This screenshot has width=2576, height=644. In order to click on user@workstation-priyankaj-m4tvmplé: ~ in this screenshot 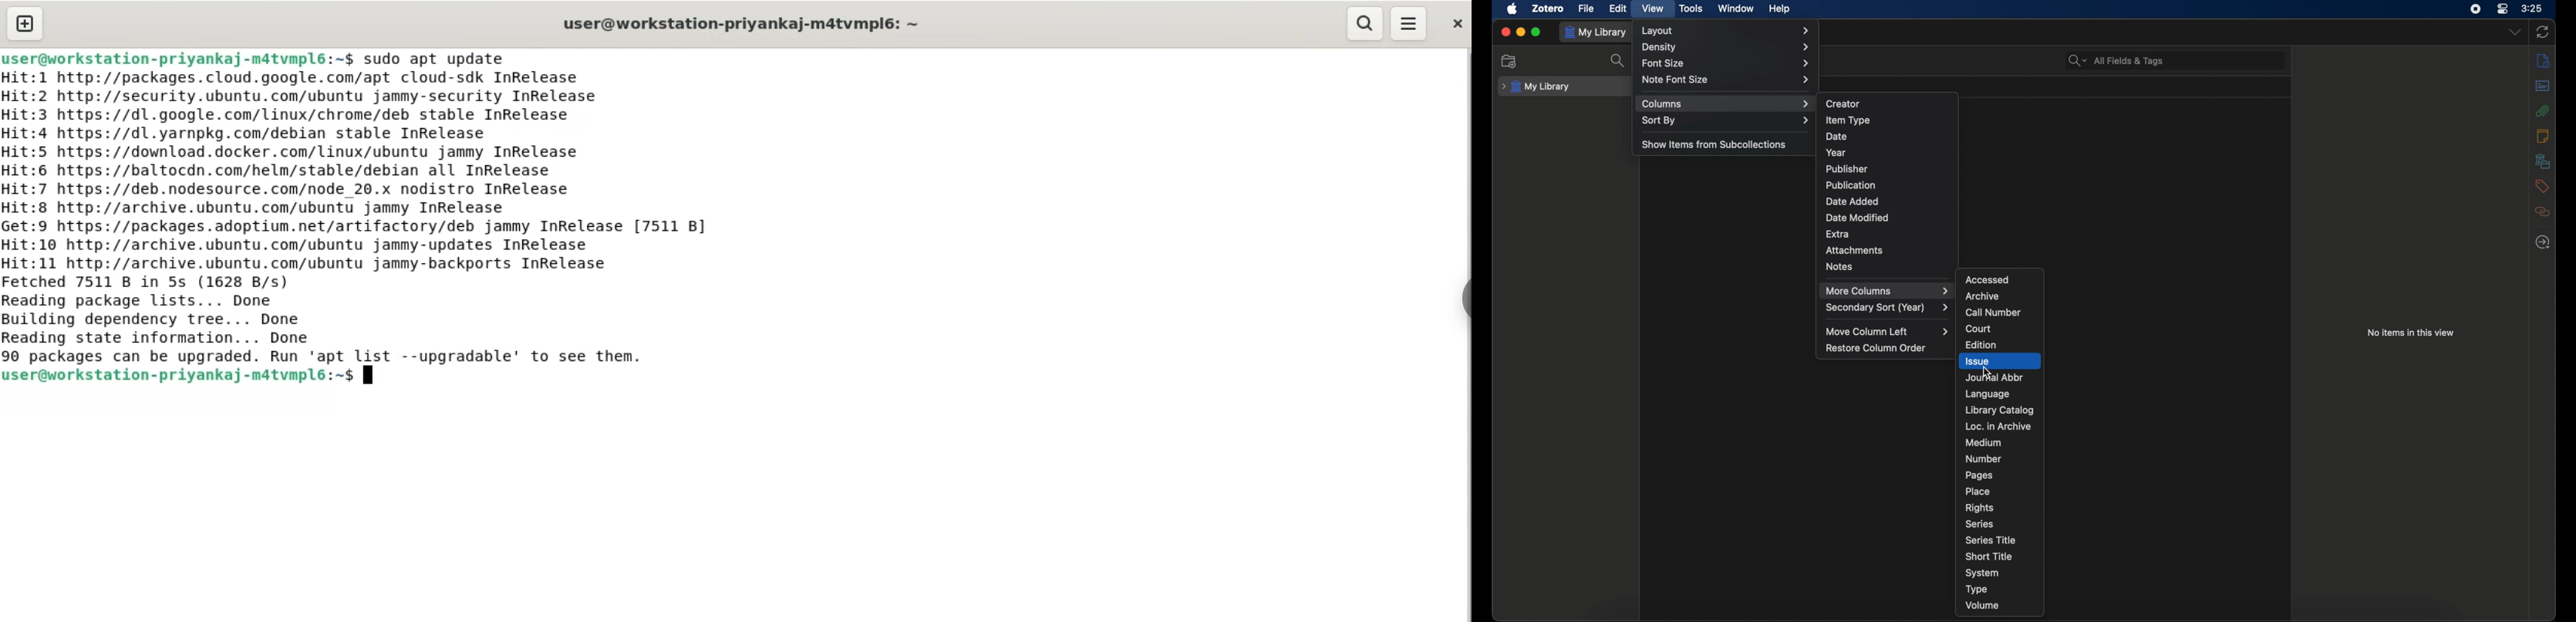, I will do `click(747, 25)`.